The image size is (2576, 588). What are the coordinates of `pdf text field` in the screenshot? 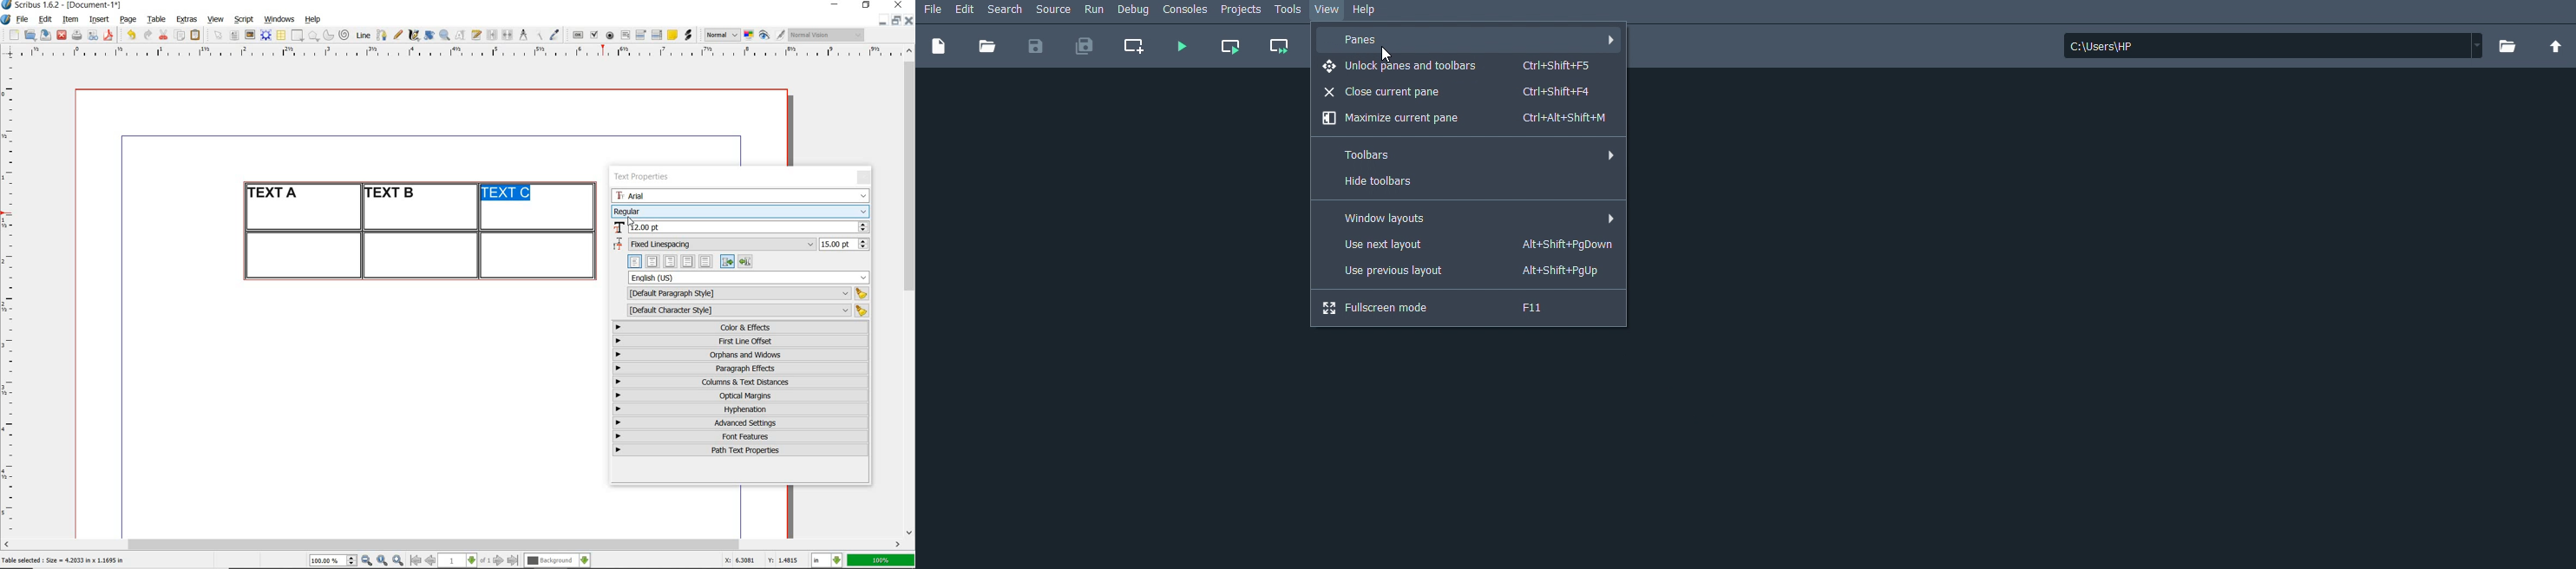 It's located at (625, 36).